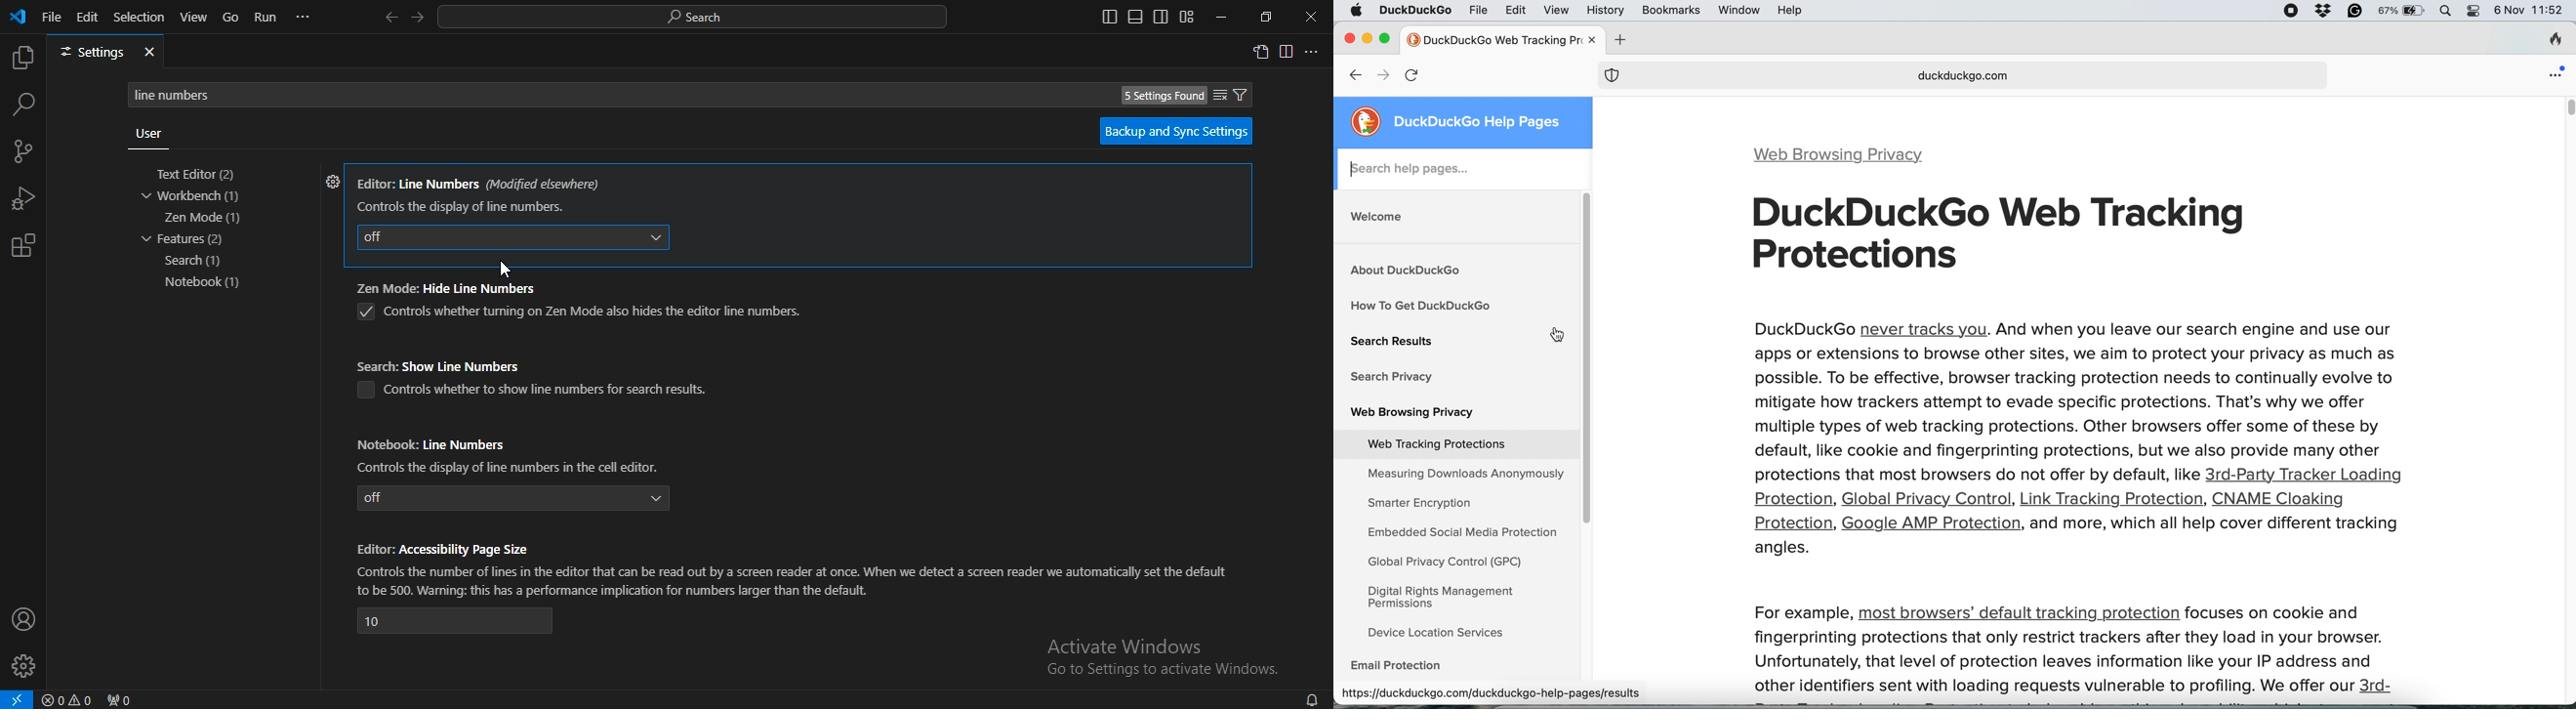 The height and width of the screenshot is (728, 2576). What do you see at coordinates (1514, 10) in the screenshot?
I see `edit` at bounding box center [1514, 10].